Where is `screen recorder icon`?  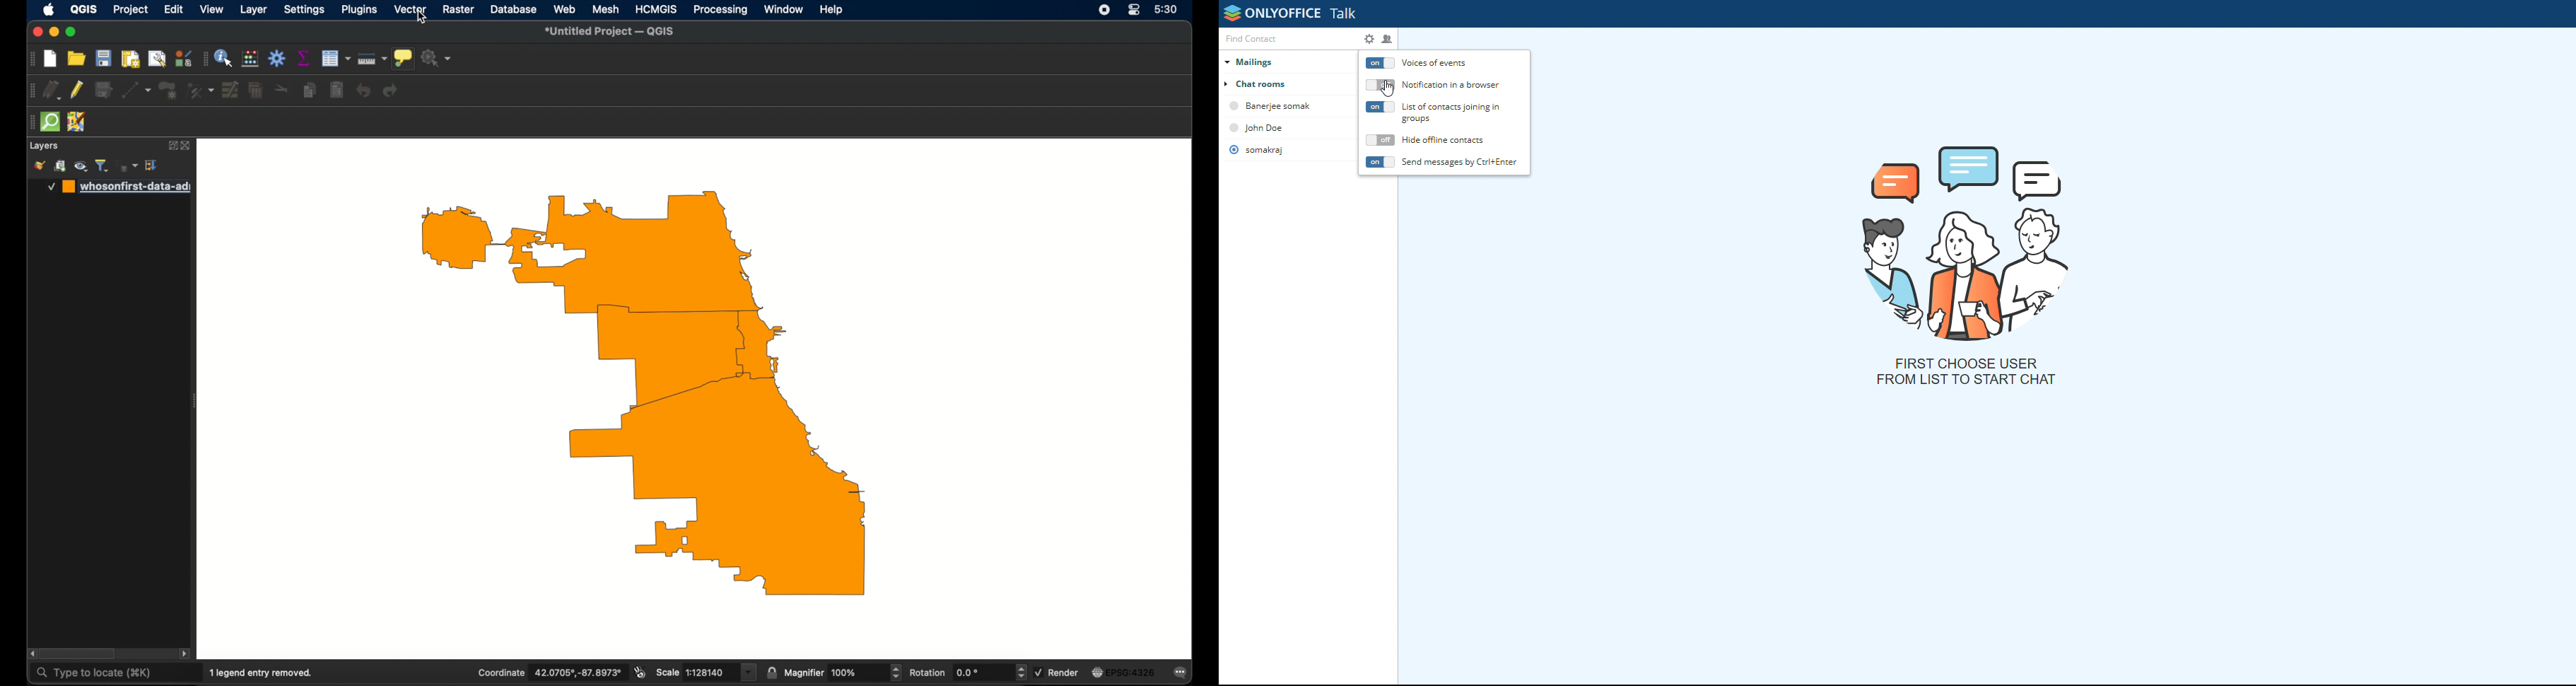 screen recorder icon is located at coordinates (1105, 10).